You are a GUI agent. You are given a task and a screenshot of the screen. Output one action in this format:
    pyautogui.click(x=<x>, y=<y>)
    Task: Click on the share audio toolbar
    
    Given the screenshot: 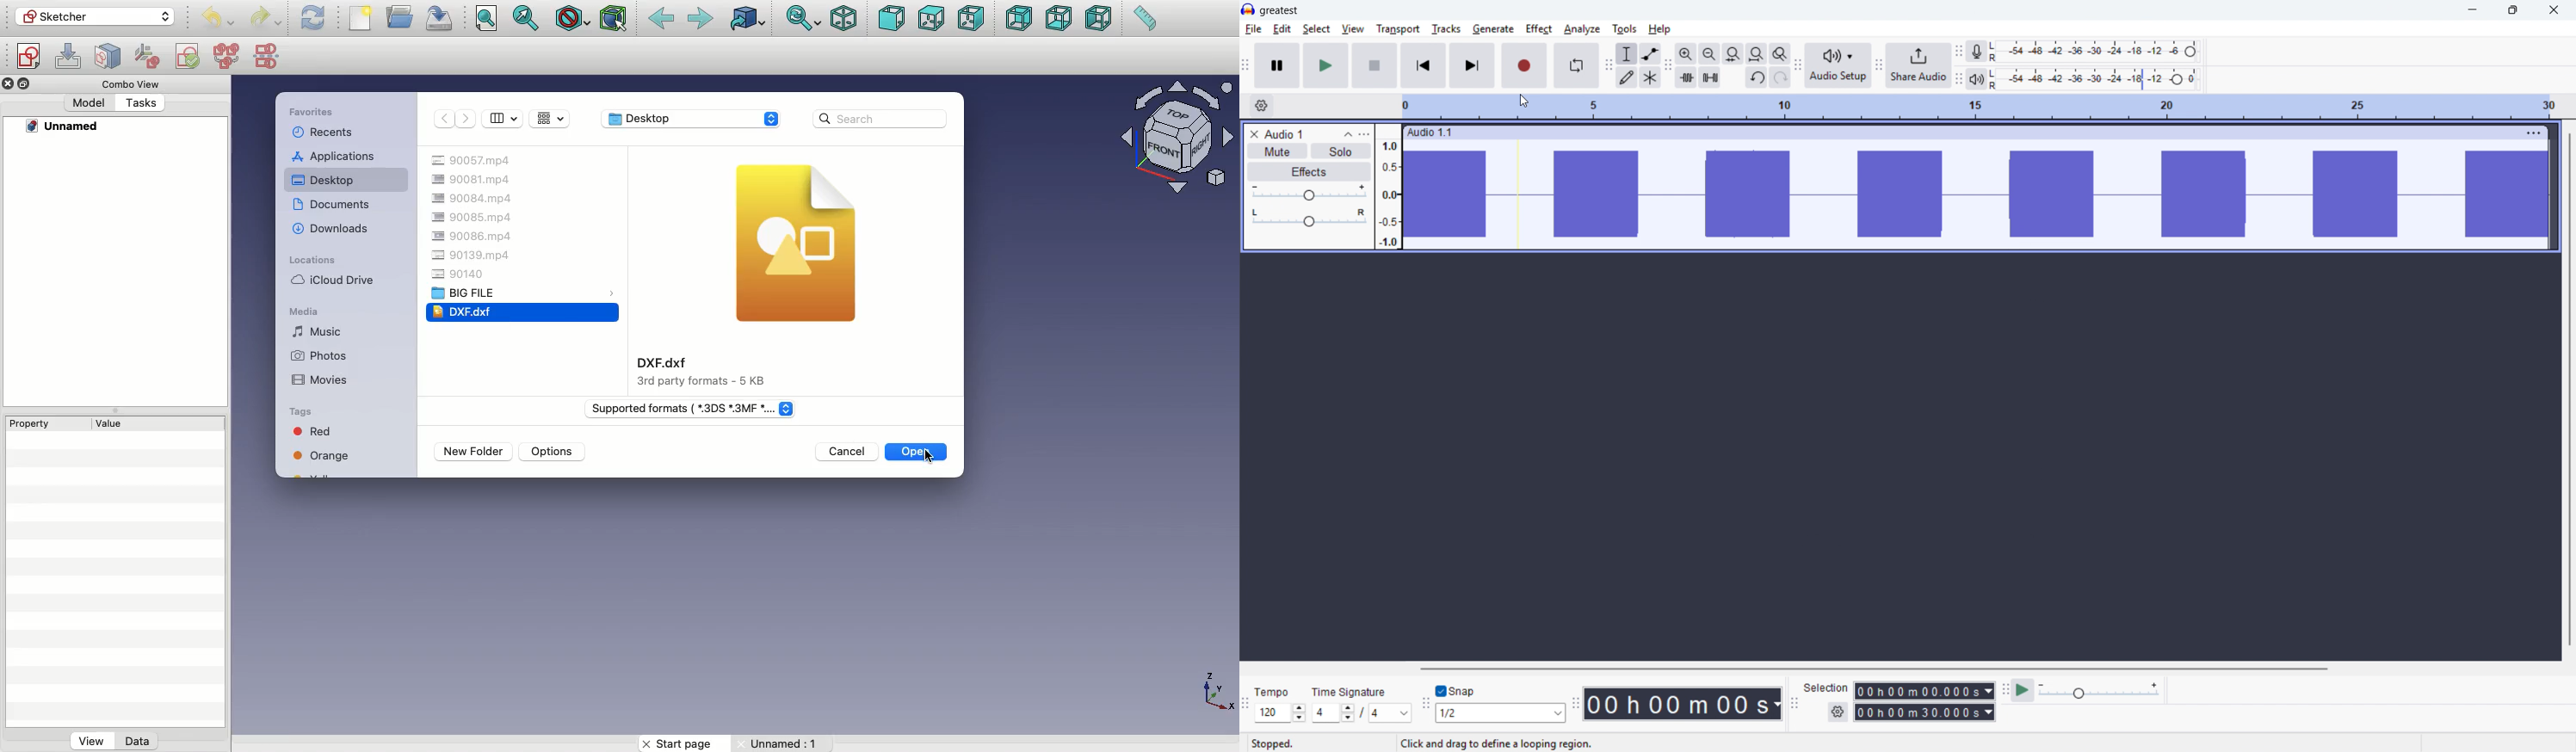 What is the action you would take?
    pyautogui.click(x=1879, y=67)
    